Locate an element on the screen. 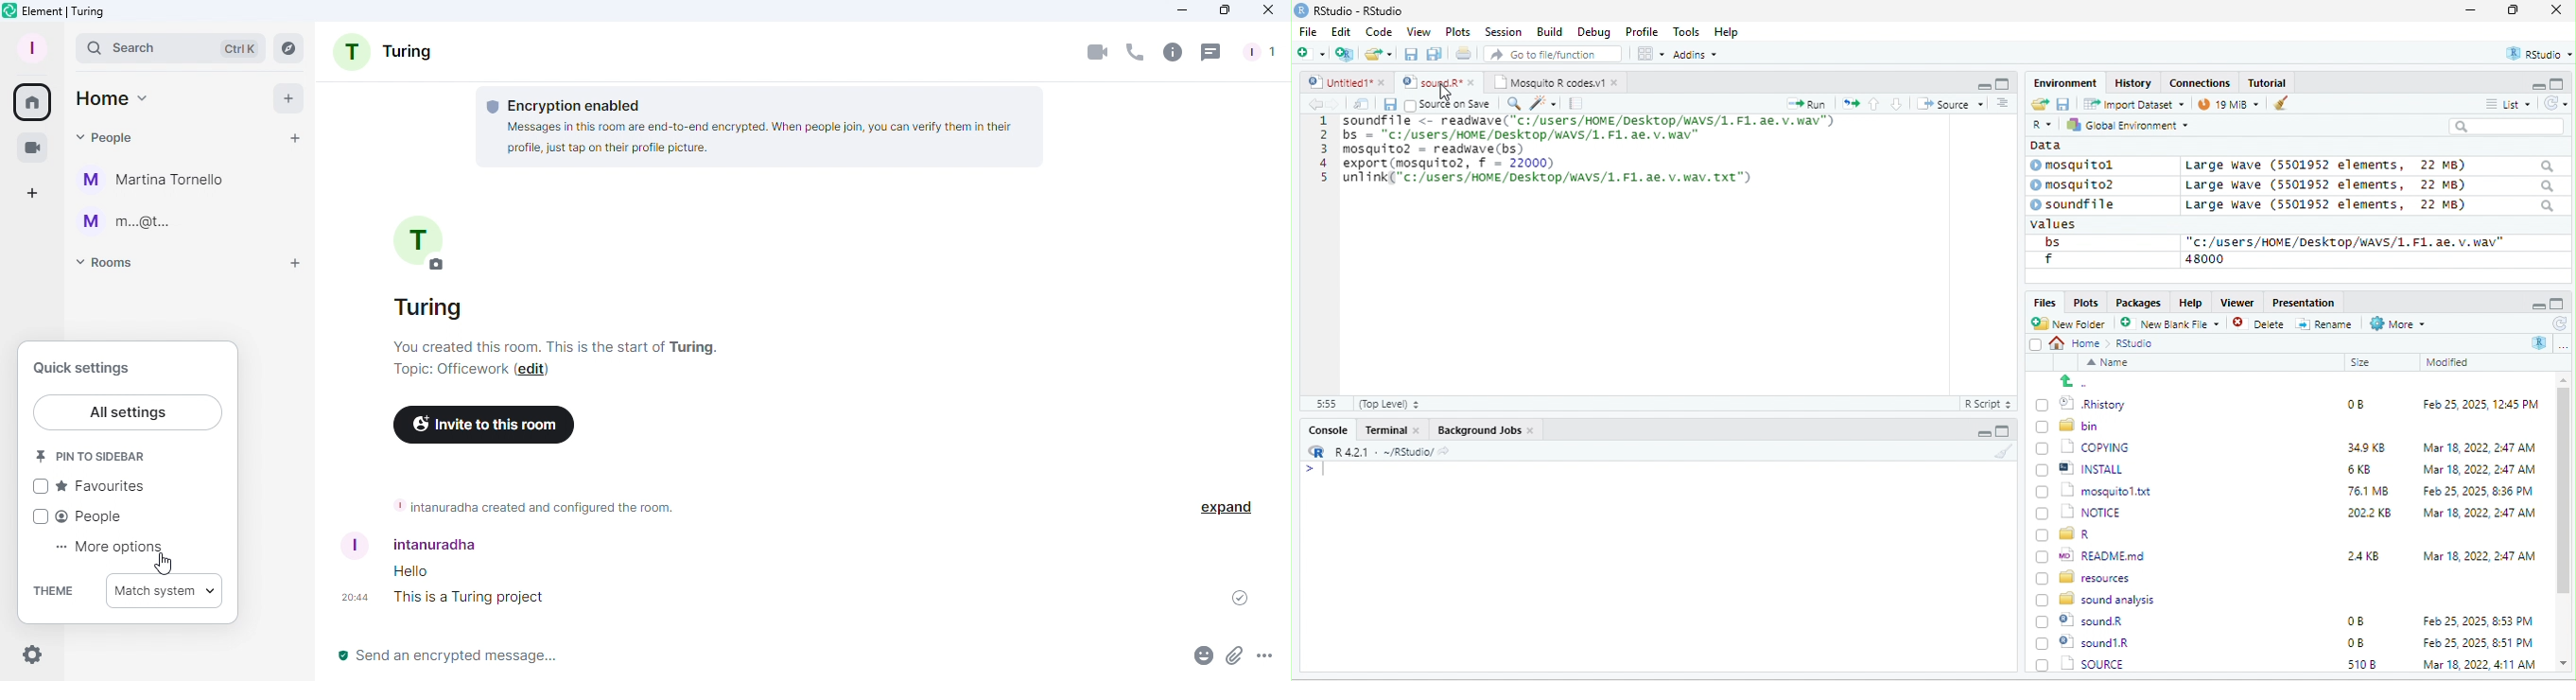 This screenshot has height=700, width=2576. search is located at coordinates (2506, 126).